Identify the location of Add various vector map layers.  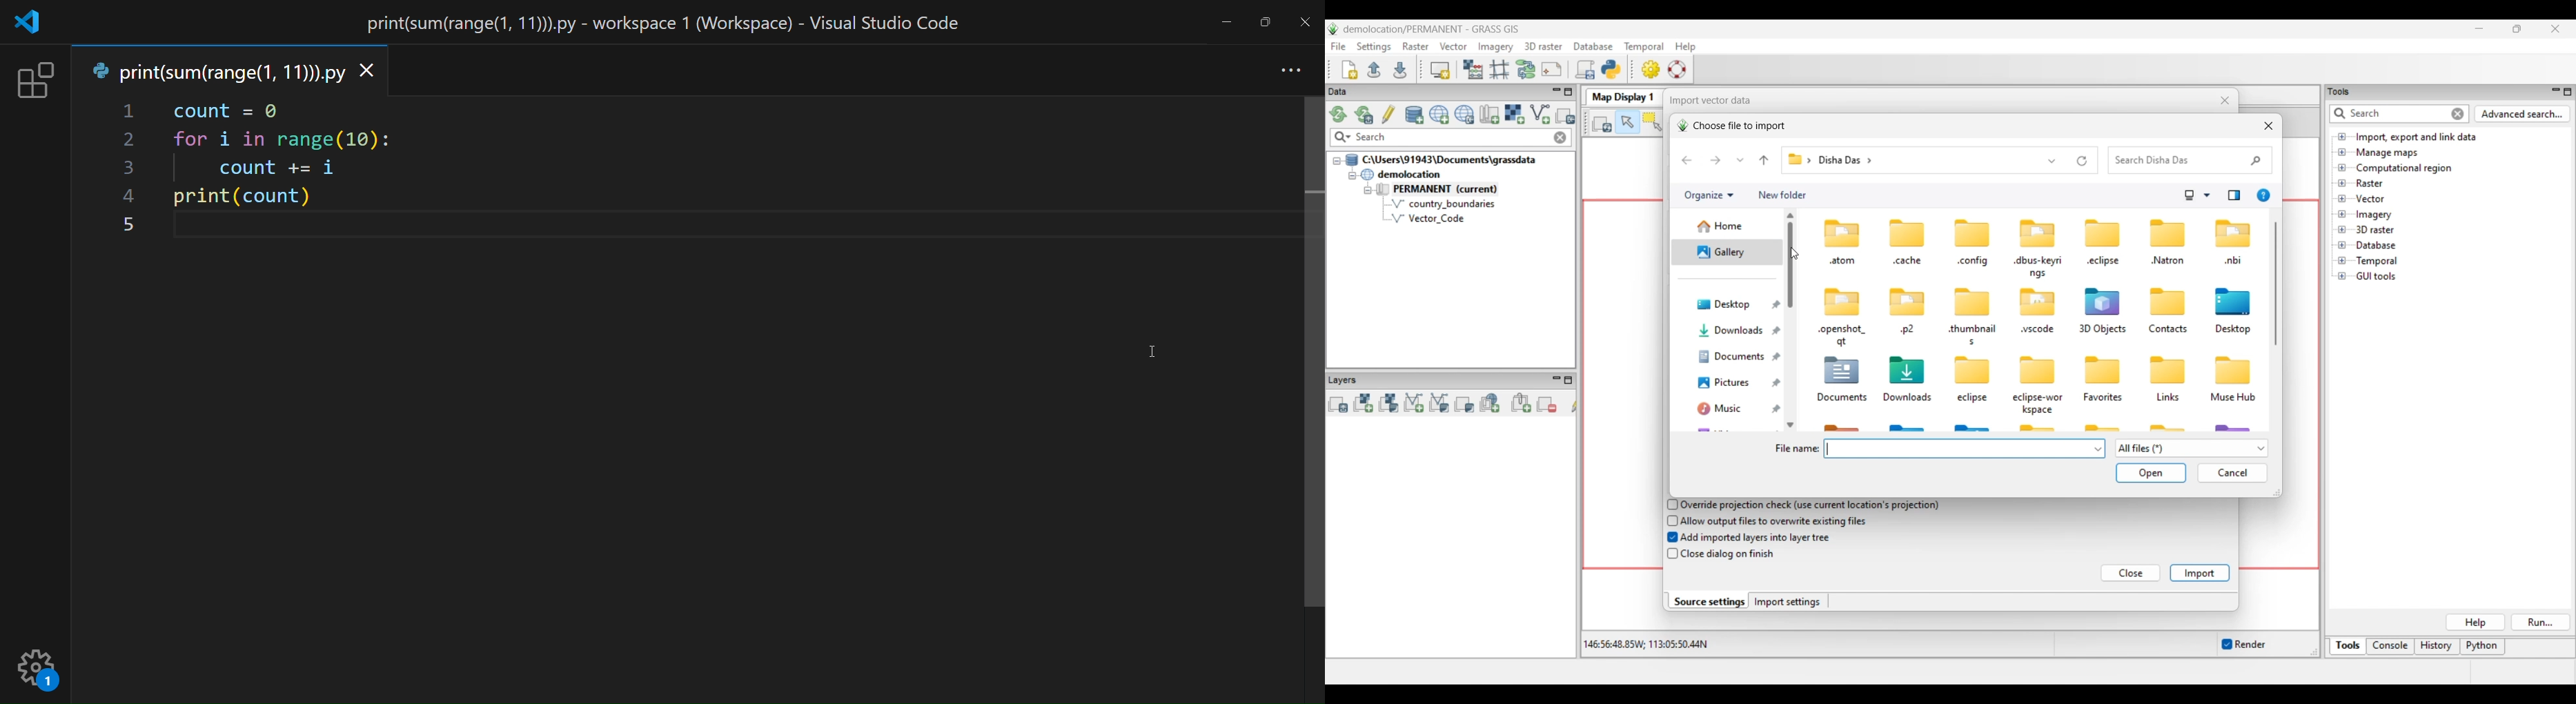
(1440, 403).